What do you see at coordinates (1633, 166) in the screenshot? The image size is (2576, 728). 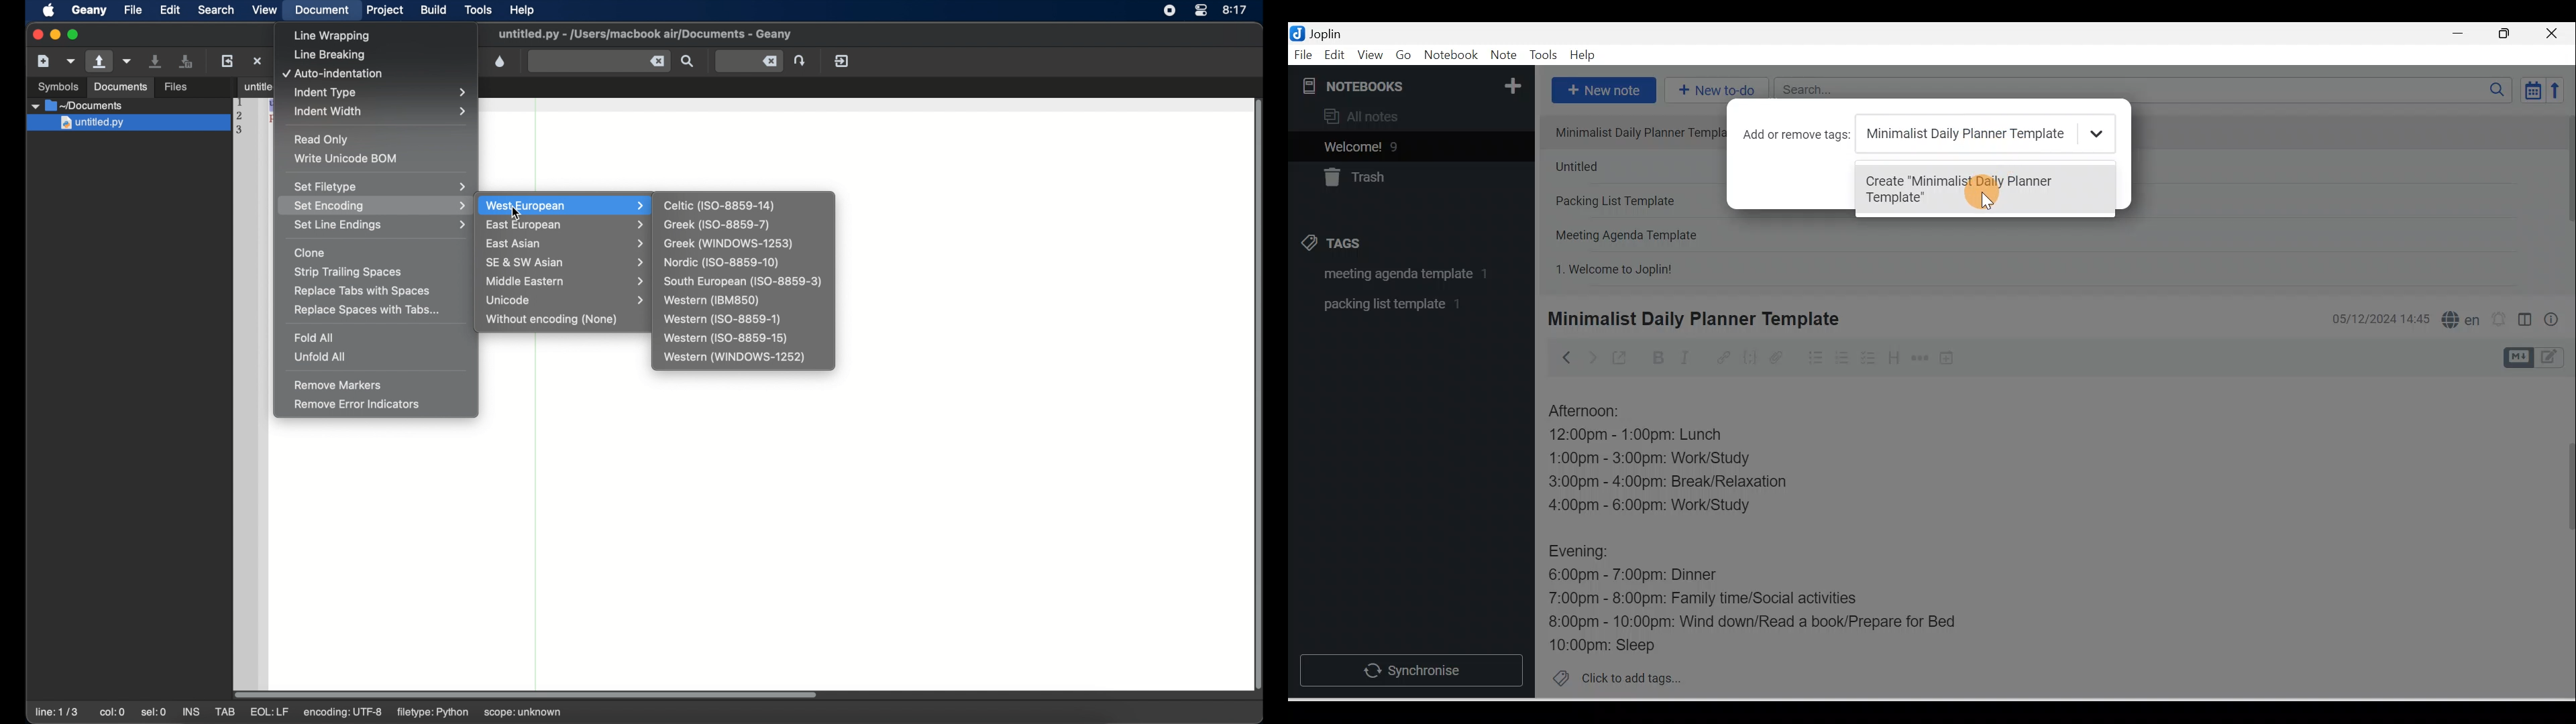 I see `Note 2` at bounding box center [1633, 166].